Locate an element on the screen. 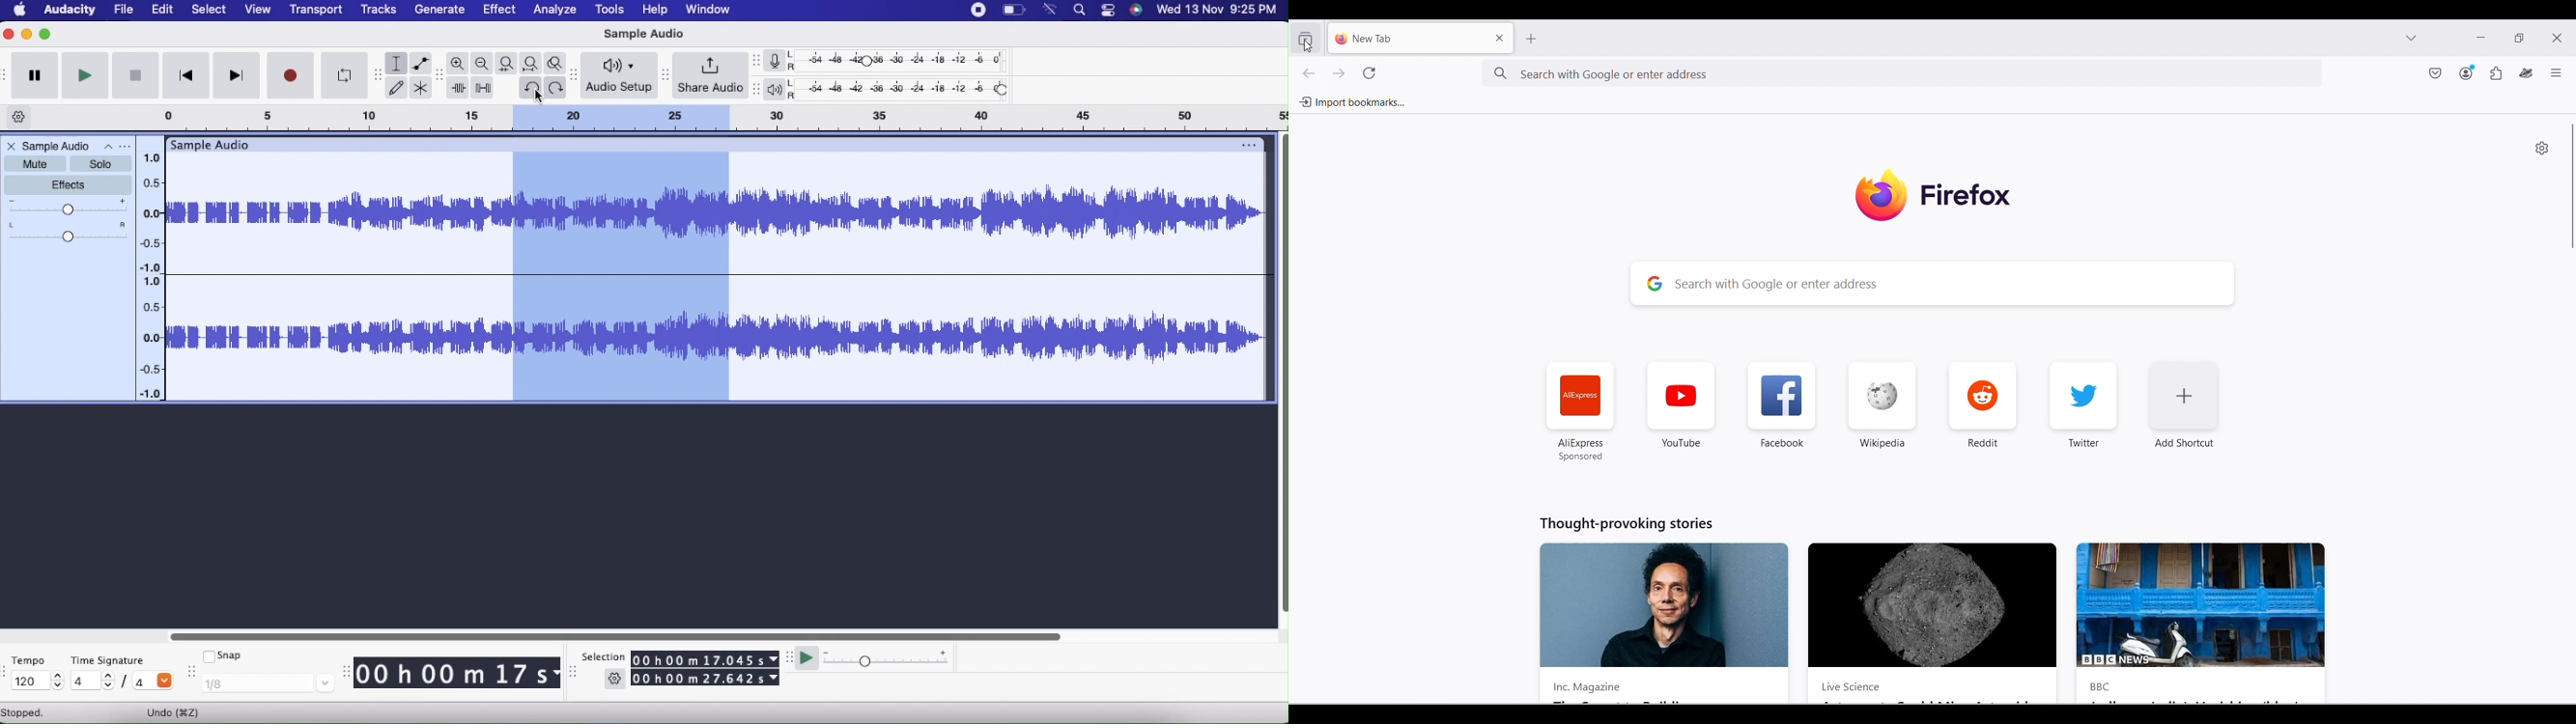 The height and width of the screenshot is (728, 2576). Undo is located at coordinates (172, 712).